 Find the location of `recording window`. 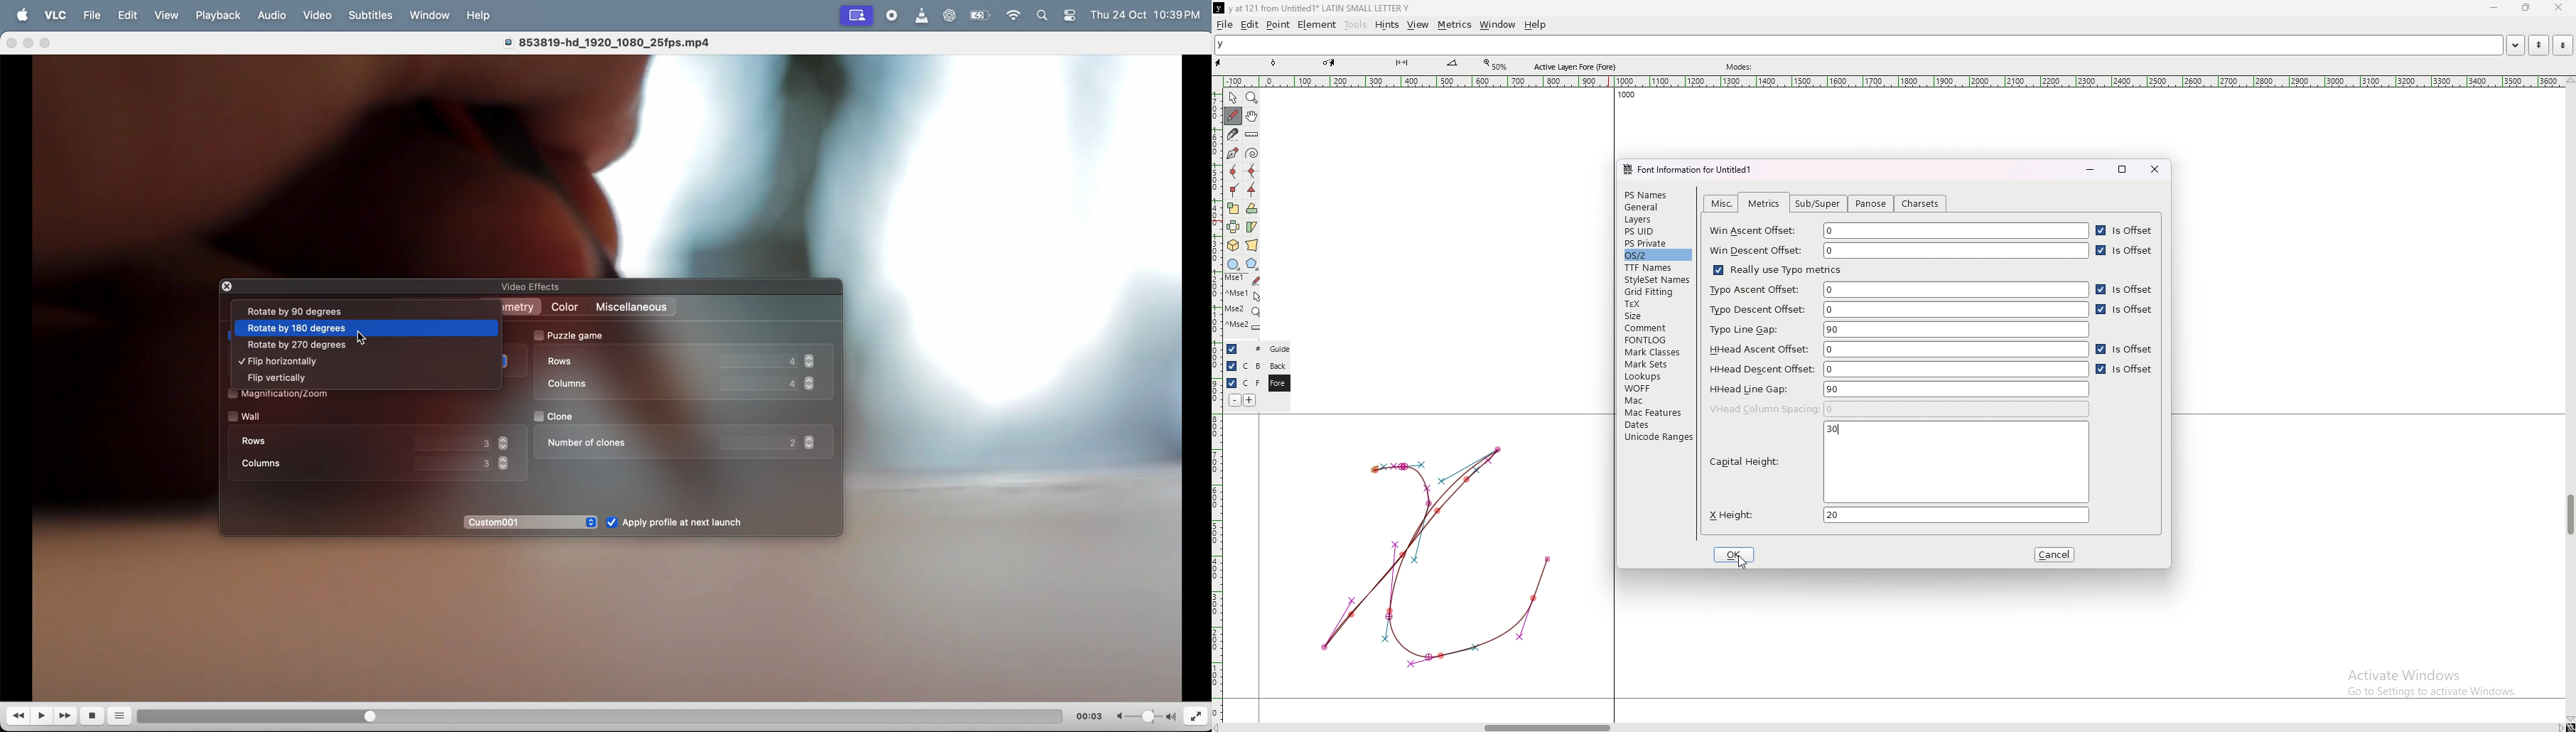

recording window is located at coordinates (858, 14).